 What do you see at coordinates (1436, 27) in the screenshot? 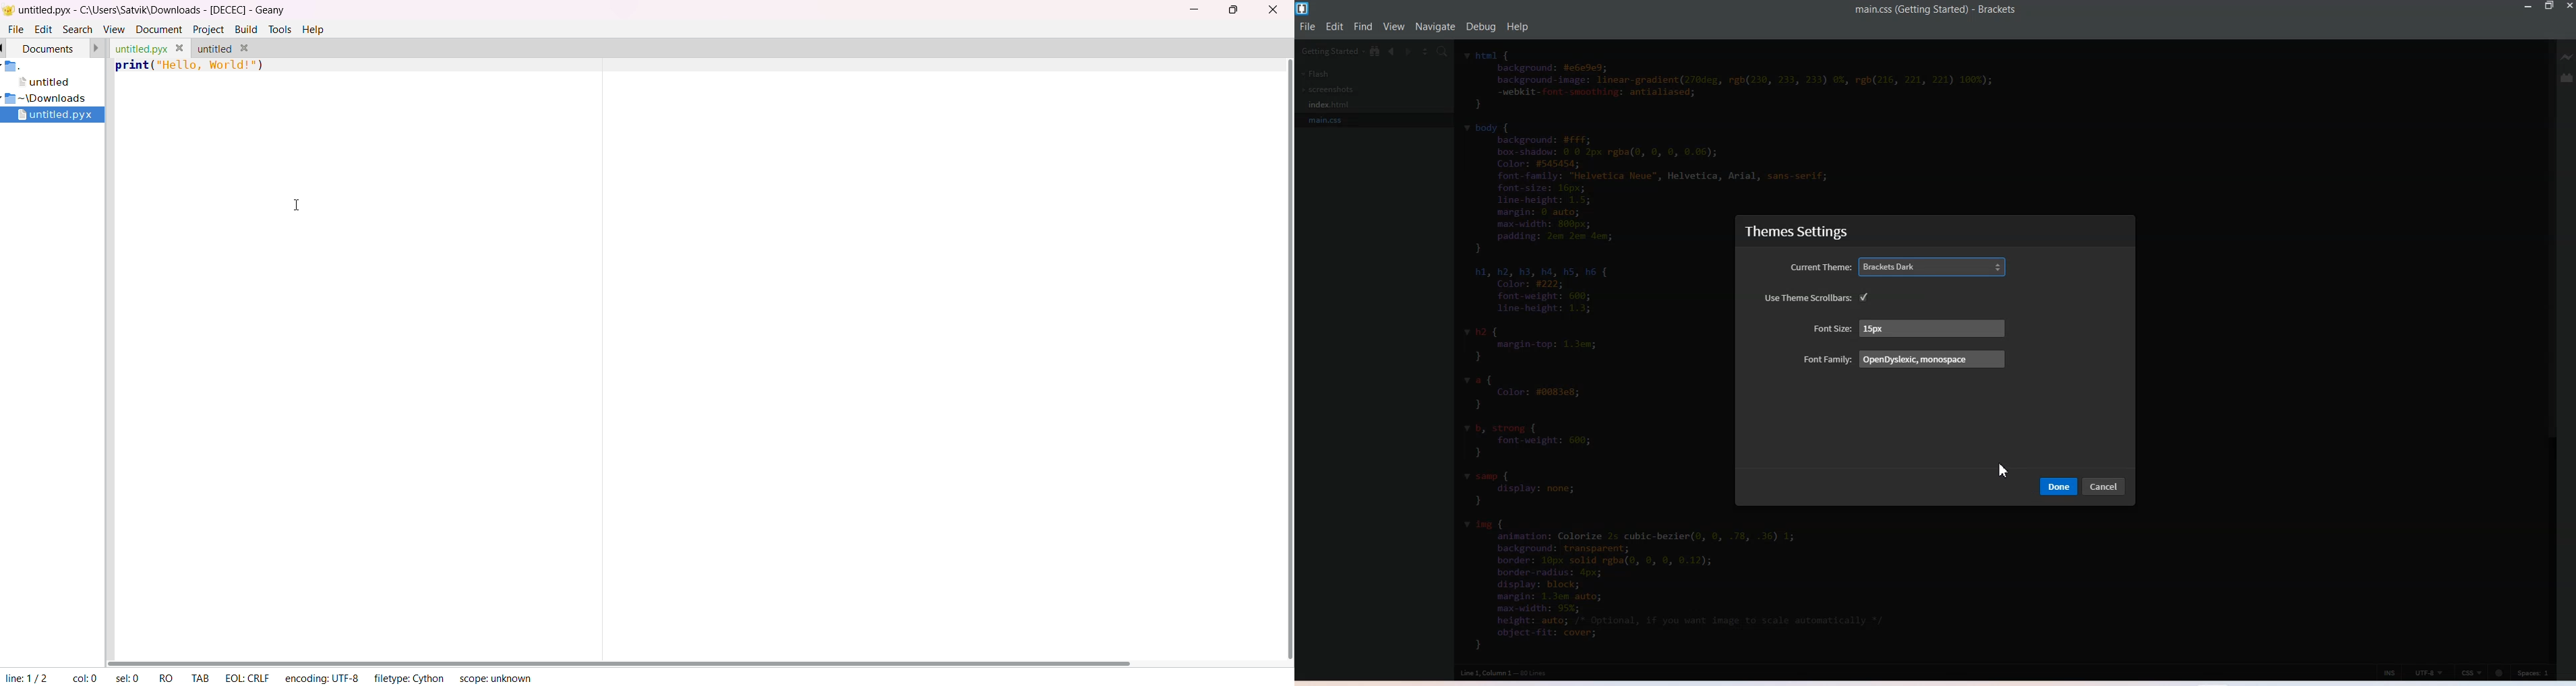
I see `Navigate` at bounding box center [1436, 27].